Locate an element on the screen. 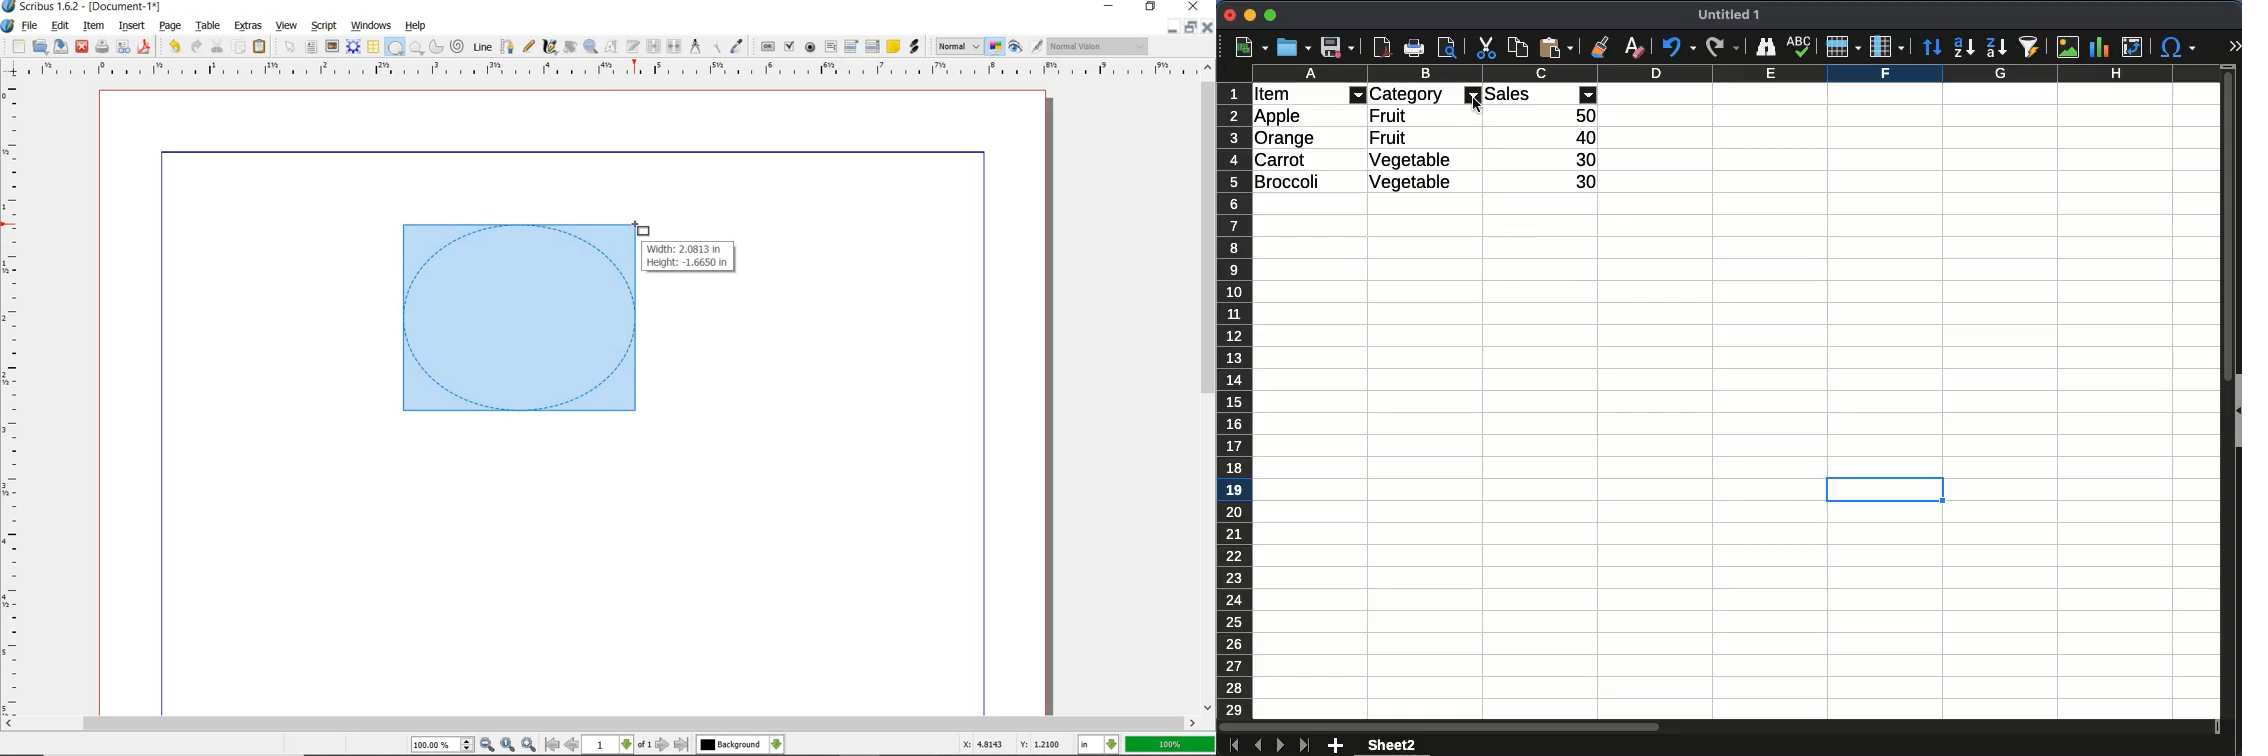 This screenshot has width=2268, height=756. TEXT ANNOATATION is located at coordinates (893, 46).